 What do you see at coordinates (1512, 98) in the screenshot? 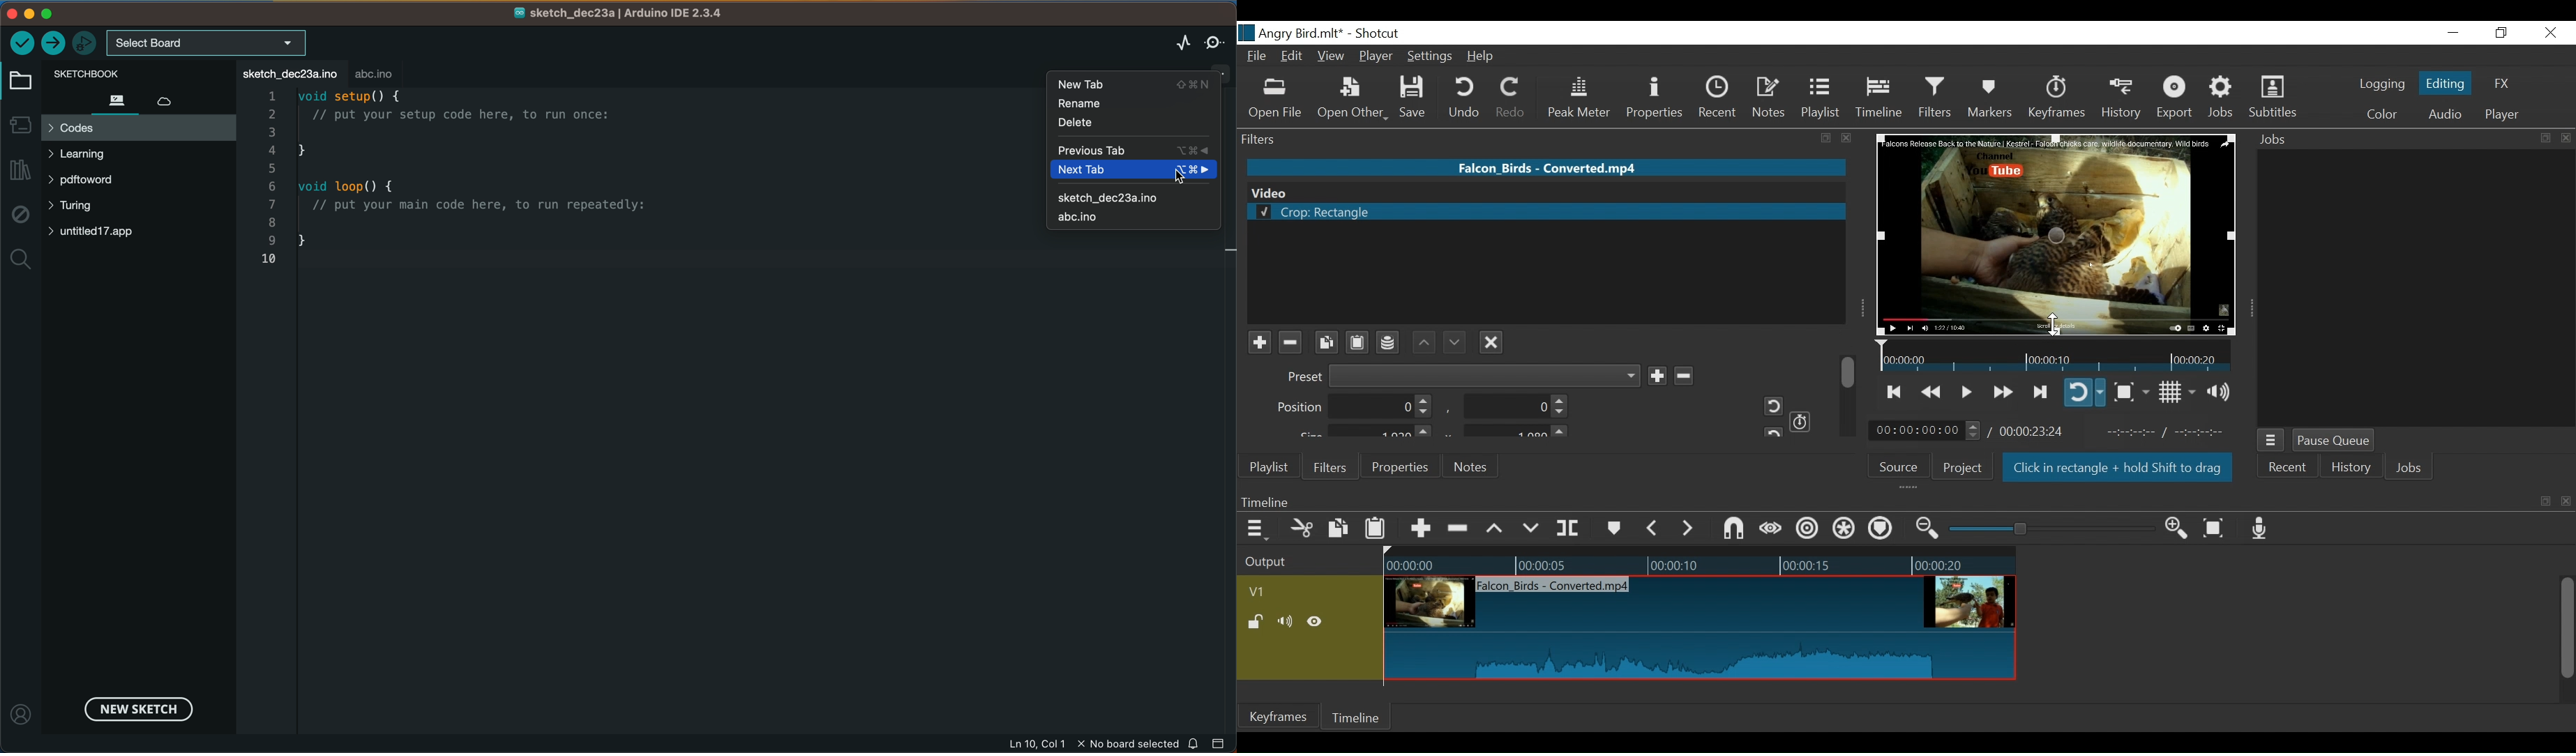
I see `Redo` at bounding box center [1512, 98].